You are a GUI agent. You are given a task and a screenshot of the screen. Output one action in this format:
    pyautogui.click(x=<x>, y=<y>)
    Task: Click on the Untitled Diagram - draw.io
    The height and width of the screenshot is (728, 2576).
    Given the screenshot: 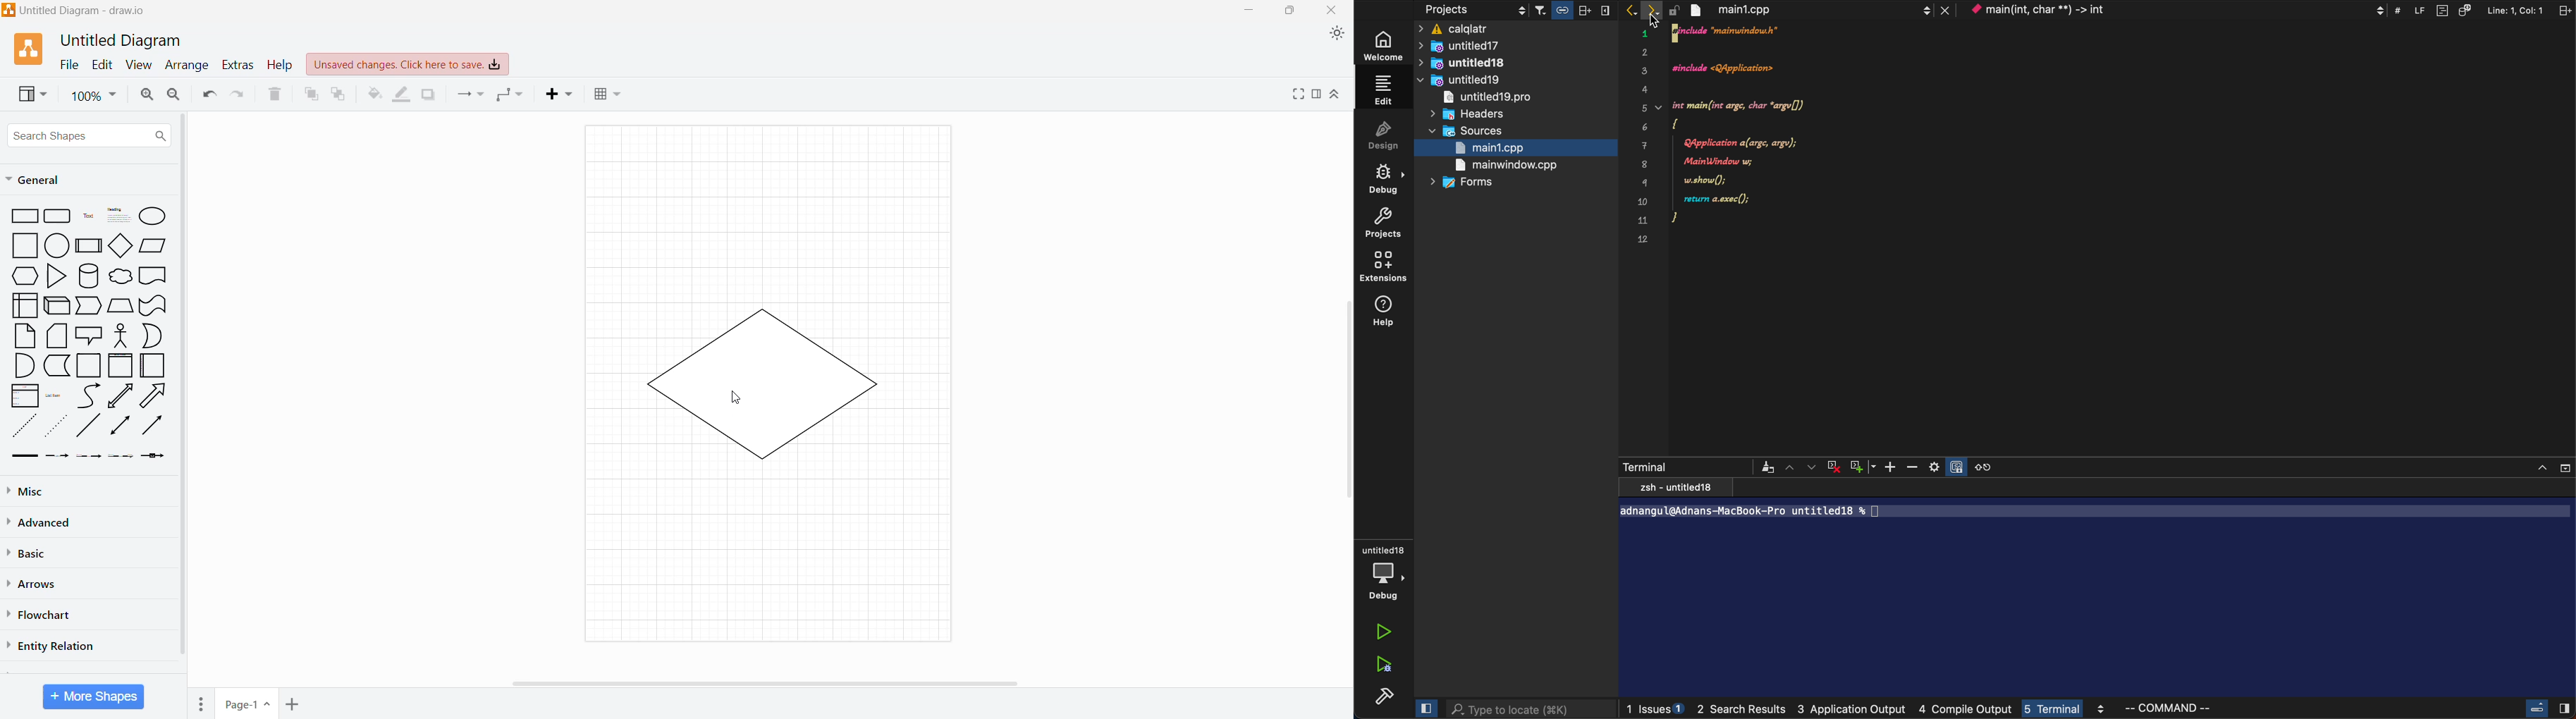 What is the action you would take?
    pyautogui.click(x=80, y=10)
    